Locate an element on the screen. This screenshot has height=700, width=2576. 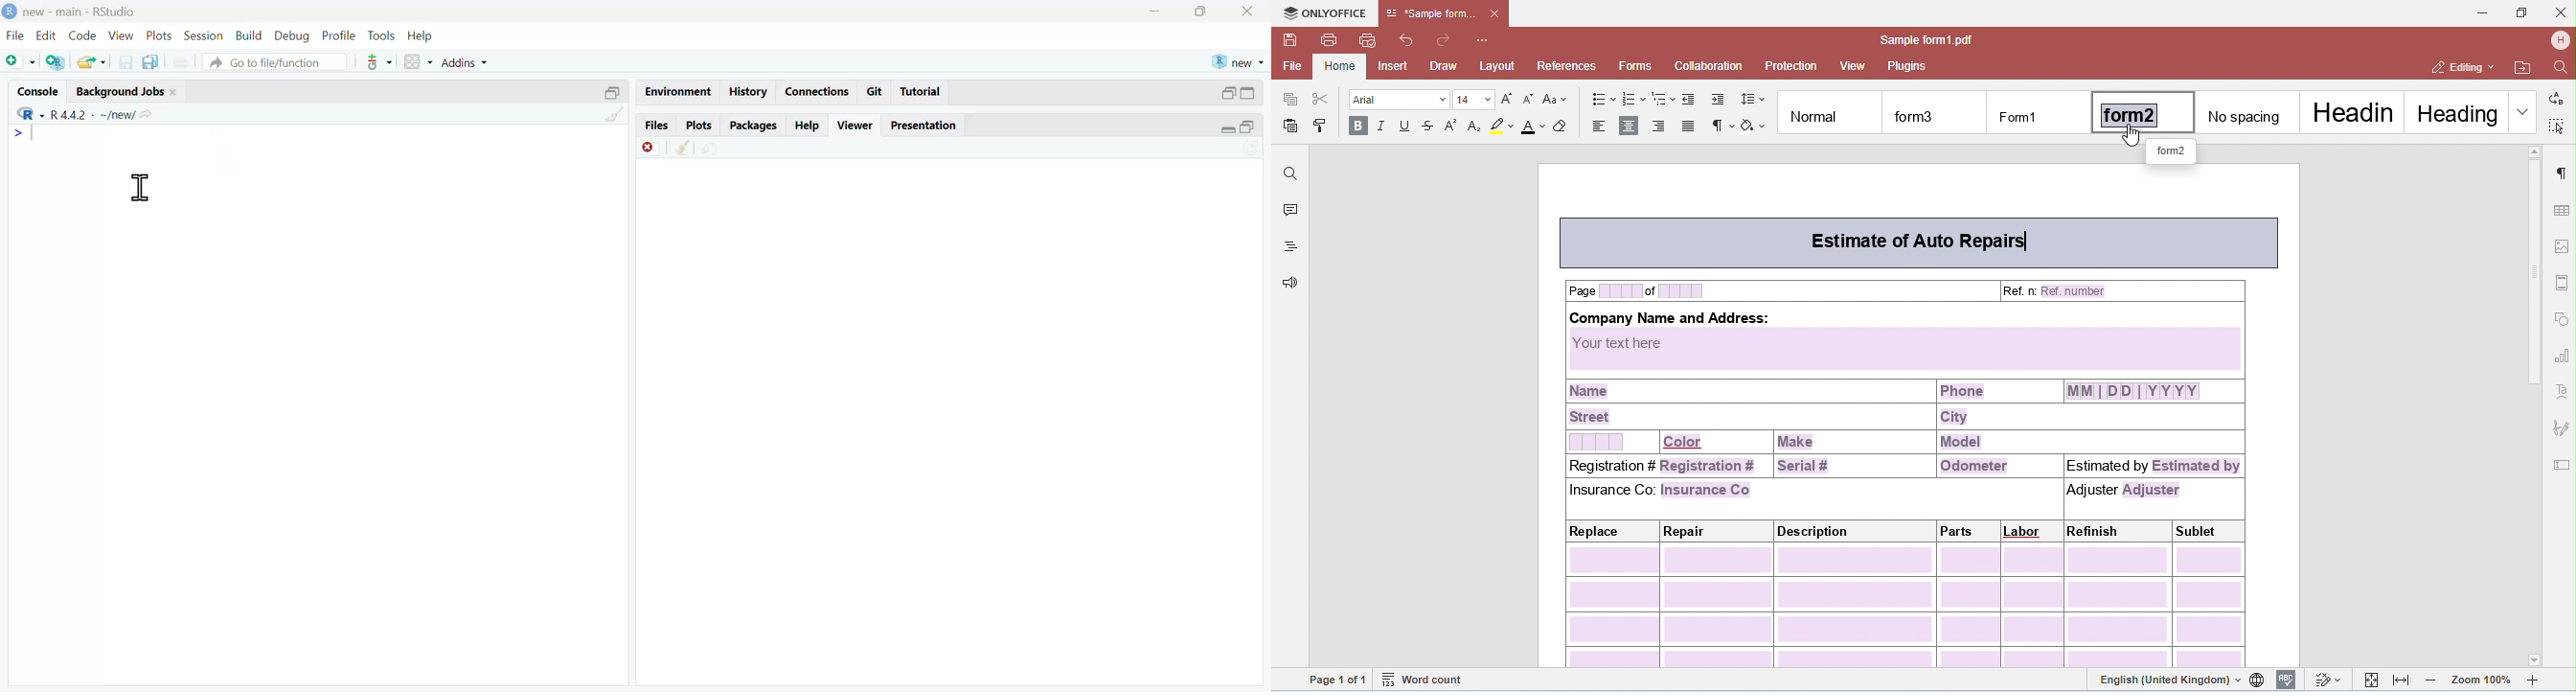
Session is located at coordinates (203, 34).